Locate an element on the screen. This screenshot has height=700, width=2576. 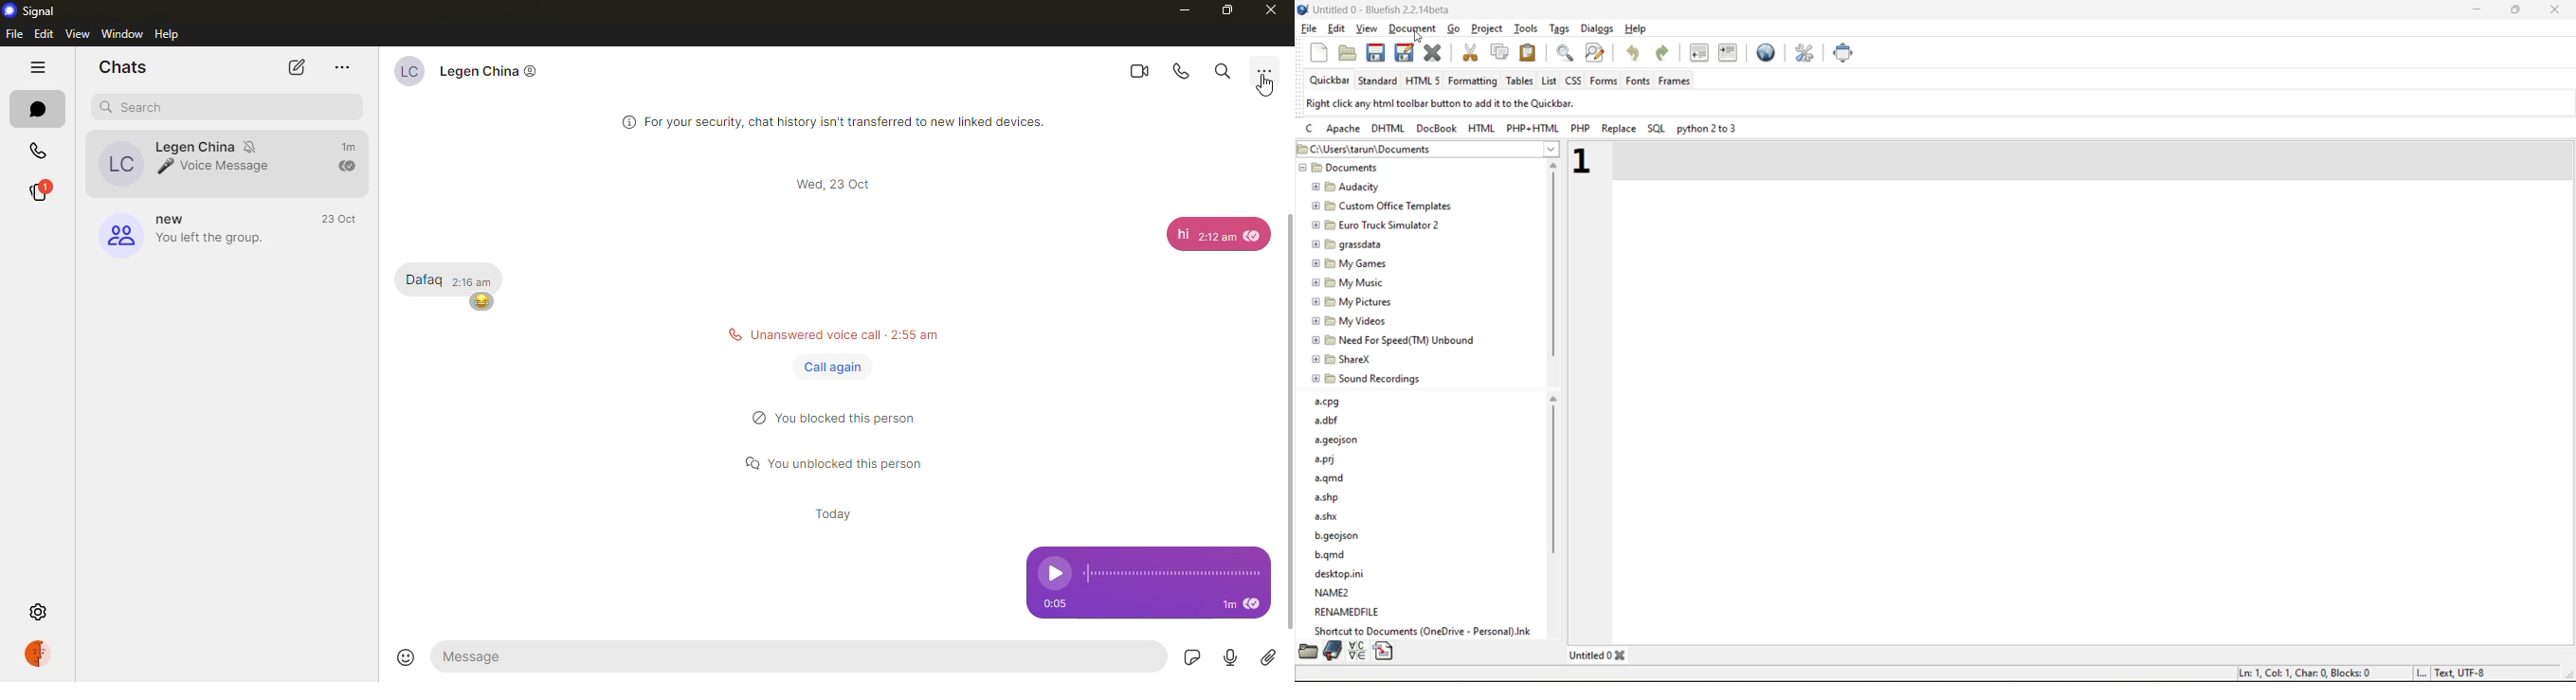
search is located at coordinates (1223, 70).